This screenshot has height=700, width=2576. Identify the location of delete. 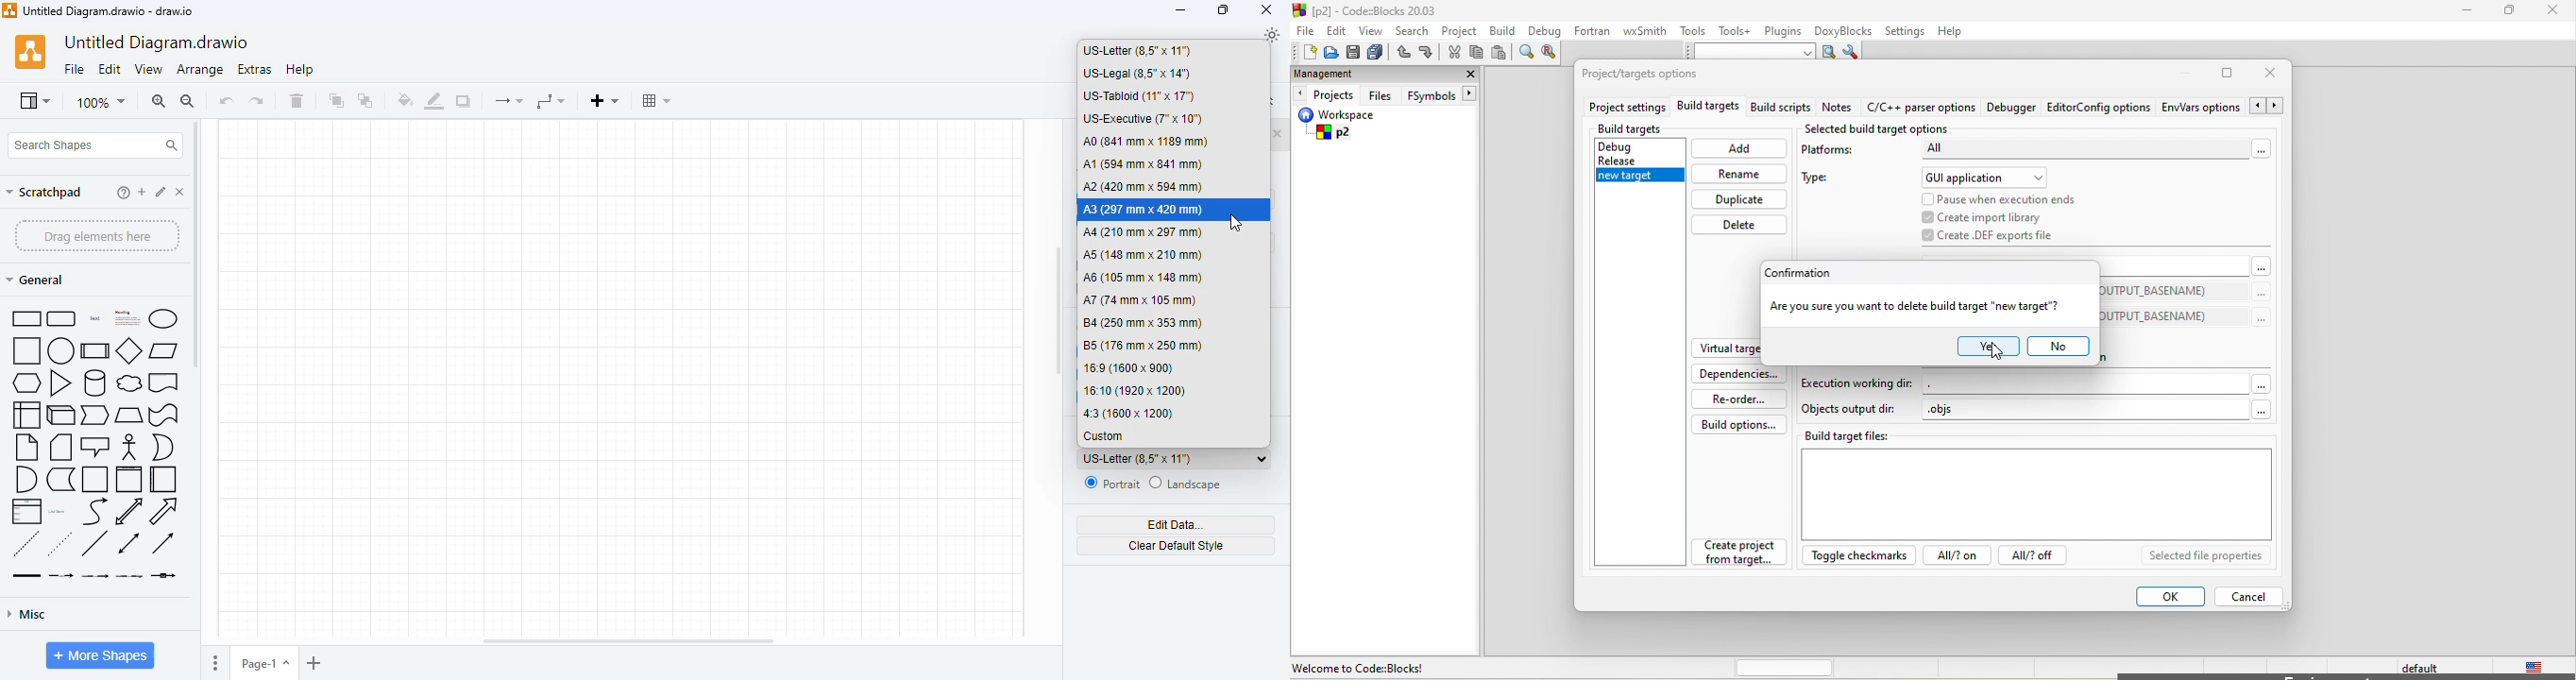
(1741, 225).